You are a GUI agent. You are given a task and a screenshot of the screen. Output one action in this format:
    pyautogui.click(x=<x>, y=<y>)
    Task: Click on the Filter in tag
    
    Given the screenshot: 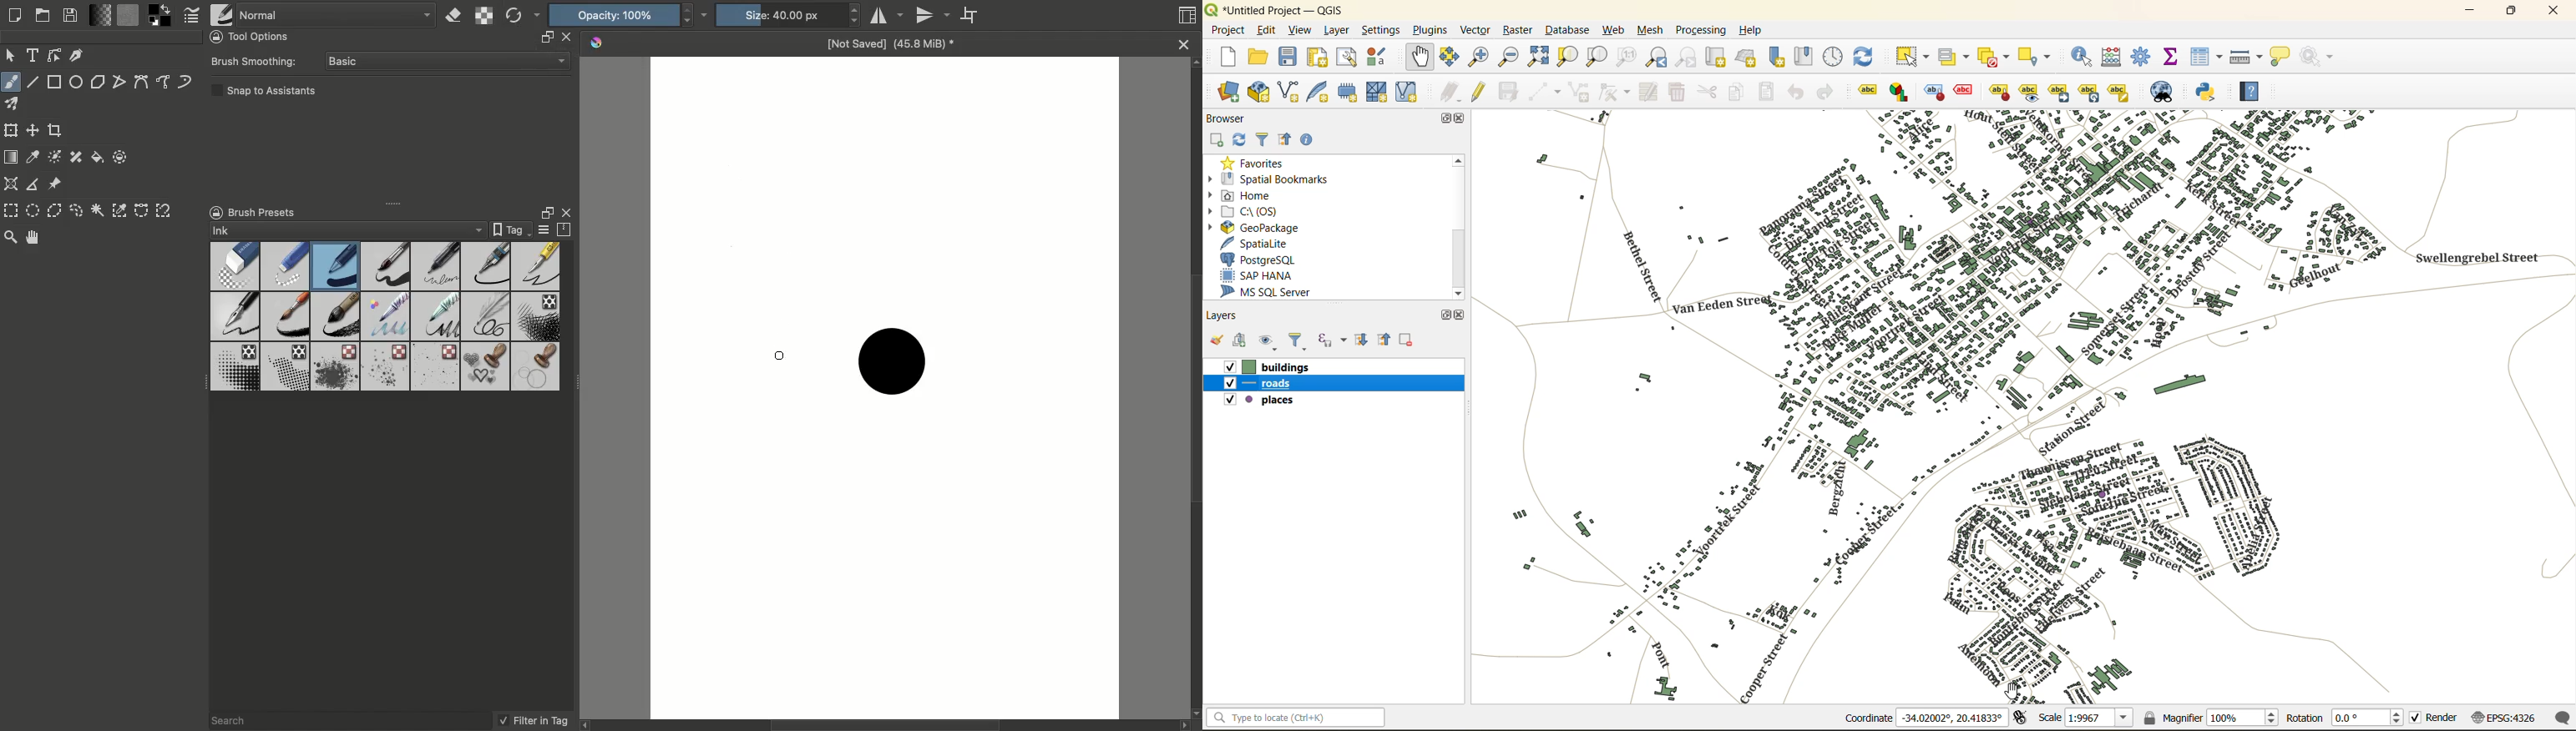 What is the action you would take?
    pyautogui.click(x=533, y=721)
    